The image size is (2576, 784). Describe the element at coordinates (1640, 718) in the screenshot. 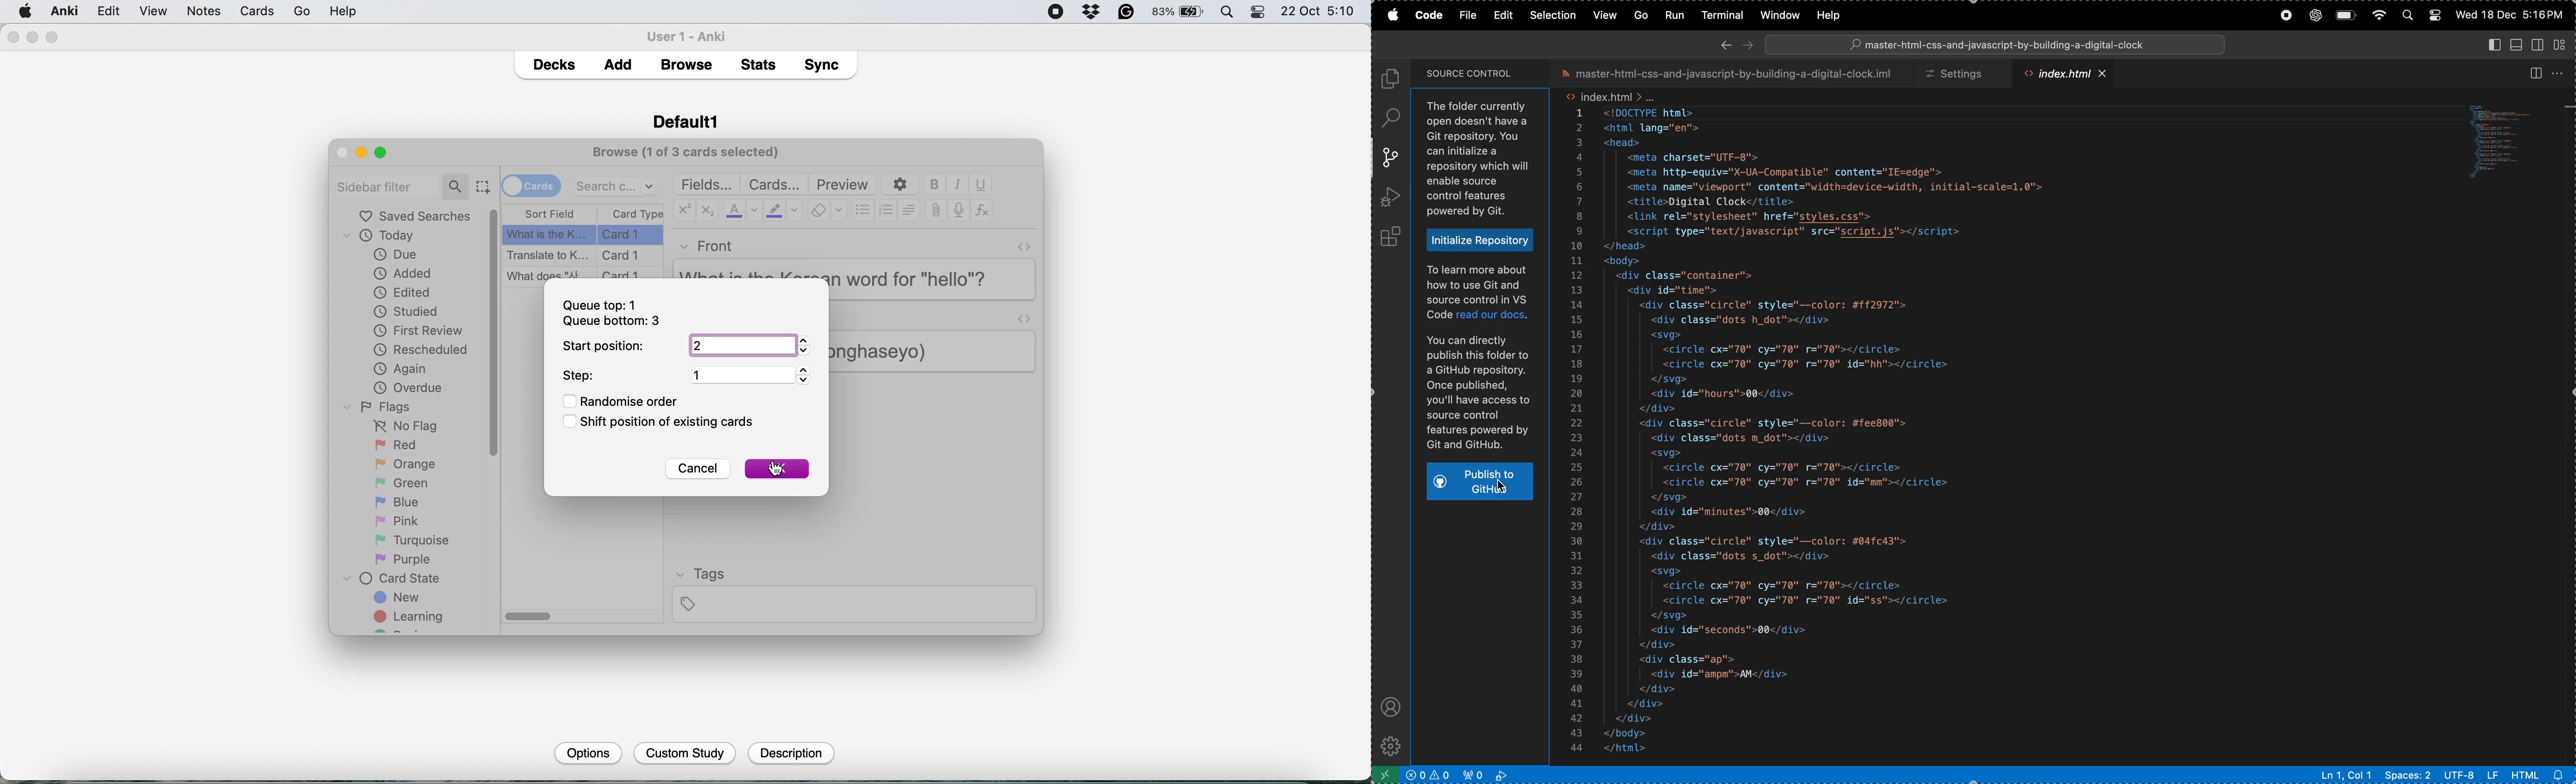

I see `</div>` at that location.